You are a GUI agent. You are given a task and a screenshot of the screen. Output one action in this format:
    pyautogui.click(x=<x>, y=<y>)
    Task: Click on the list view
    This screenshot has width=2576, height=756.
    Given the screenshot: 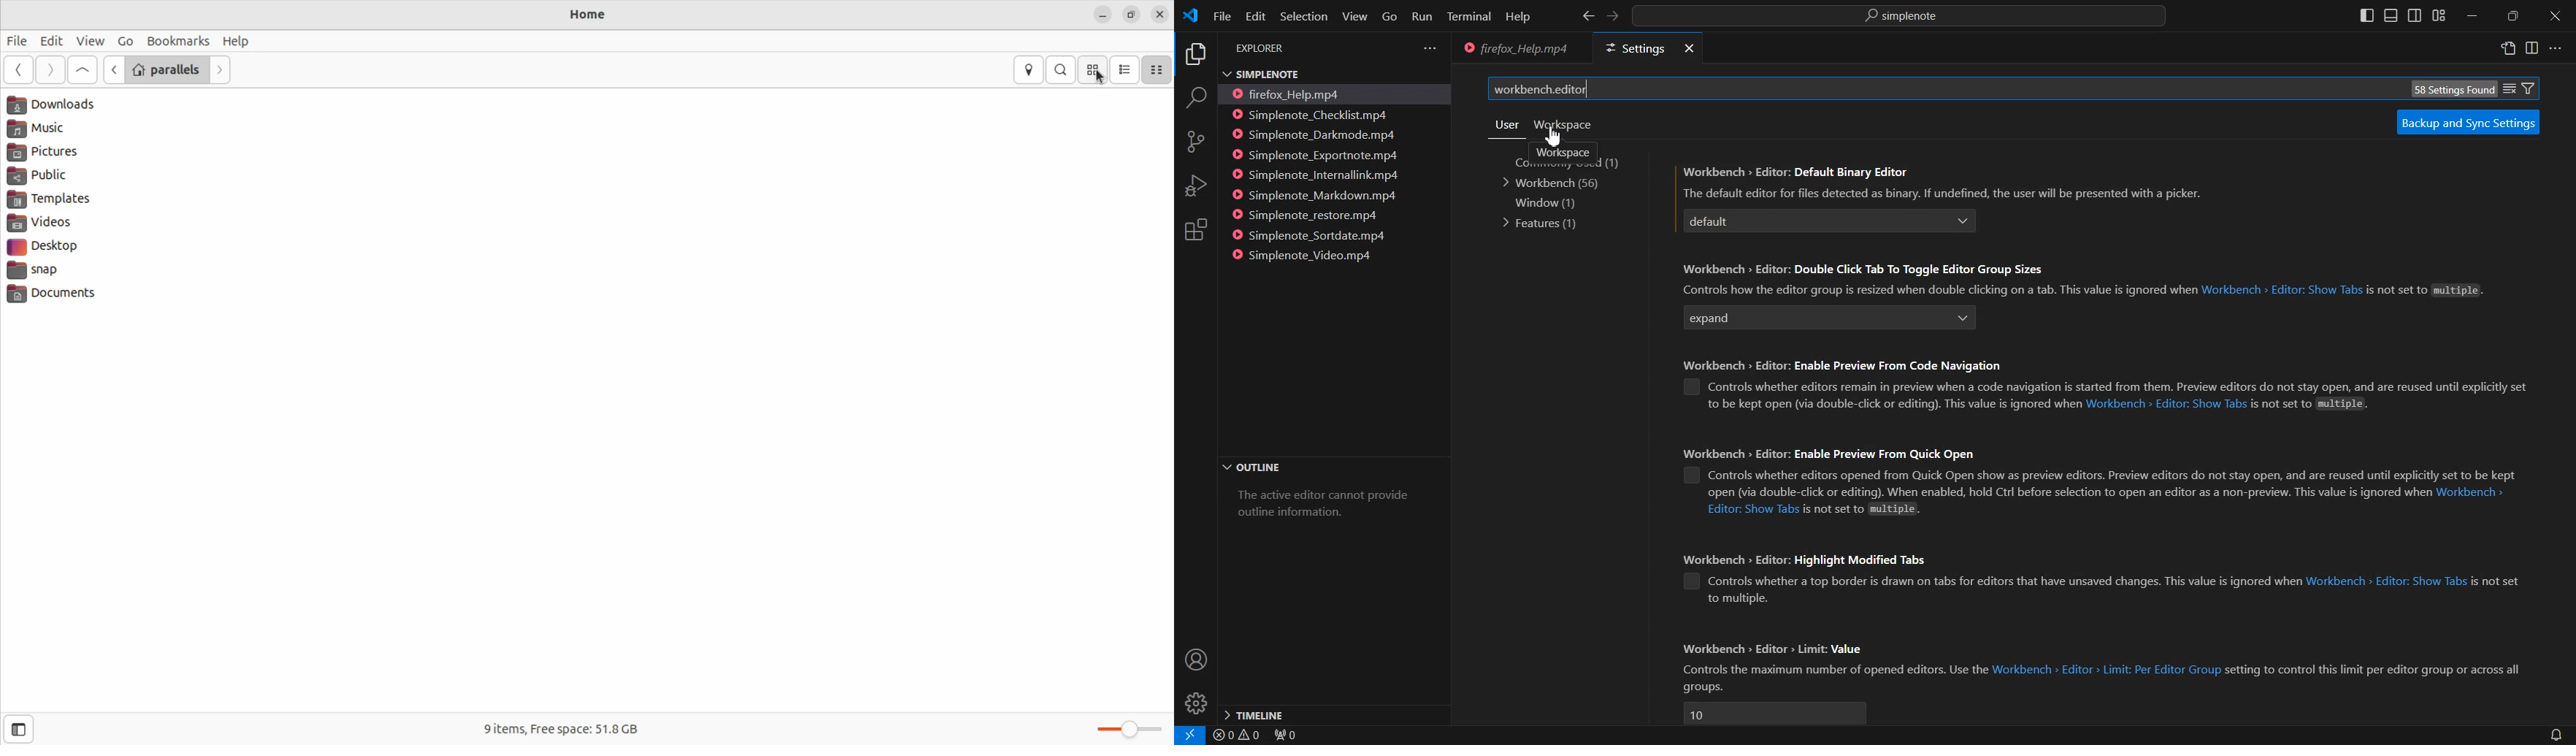 What is the action you would take?
    pyautogui.click(x=1126, y=70)
    